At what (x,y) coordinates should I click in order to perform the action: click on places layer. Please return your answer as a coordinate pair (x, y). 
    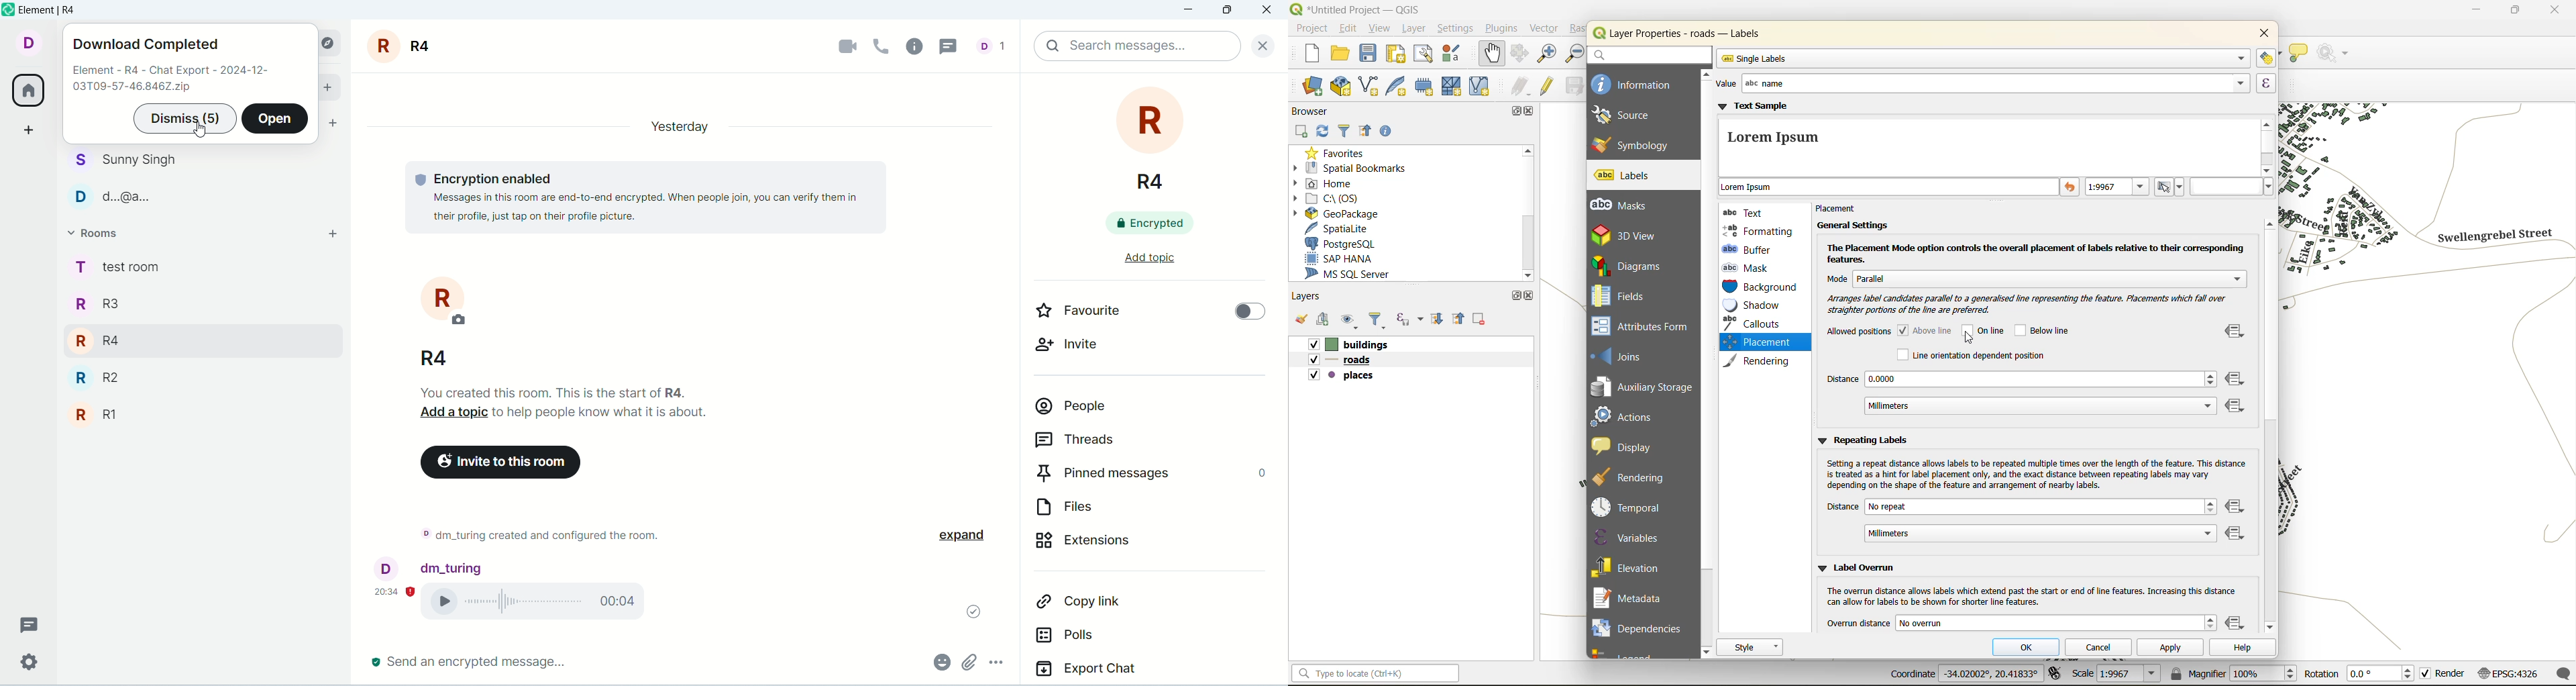
    Looking at the image, I should click on (1342, 376).